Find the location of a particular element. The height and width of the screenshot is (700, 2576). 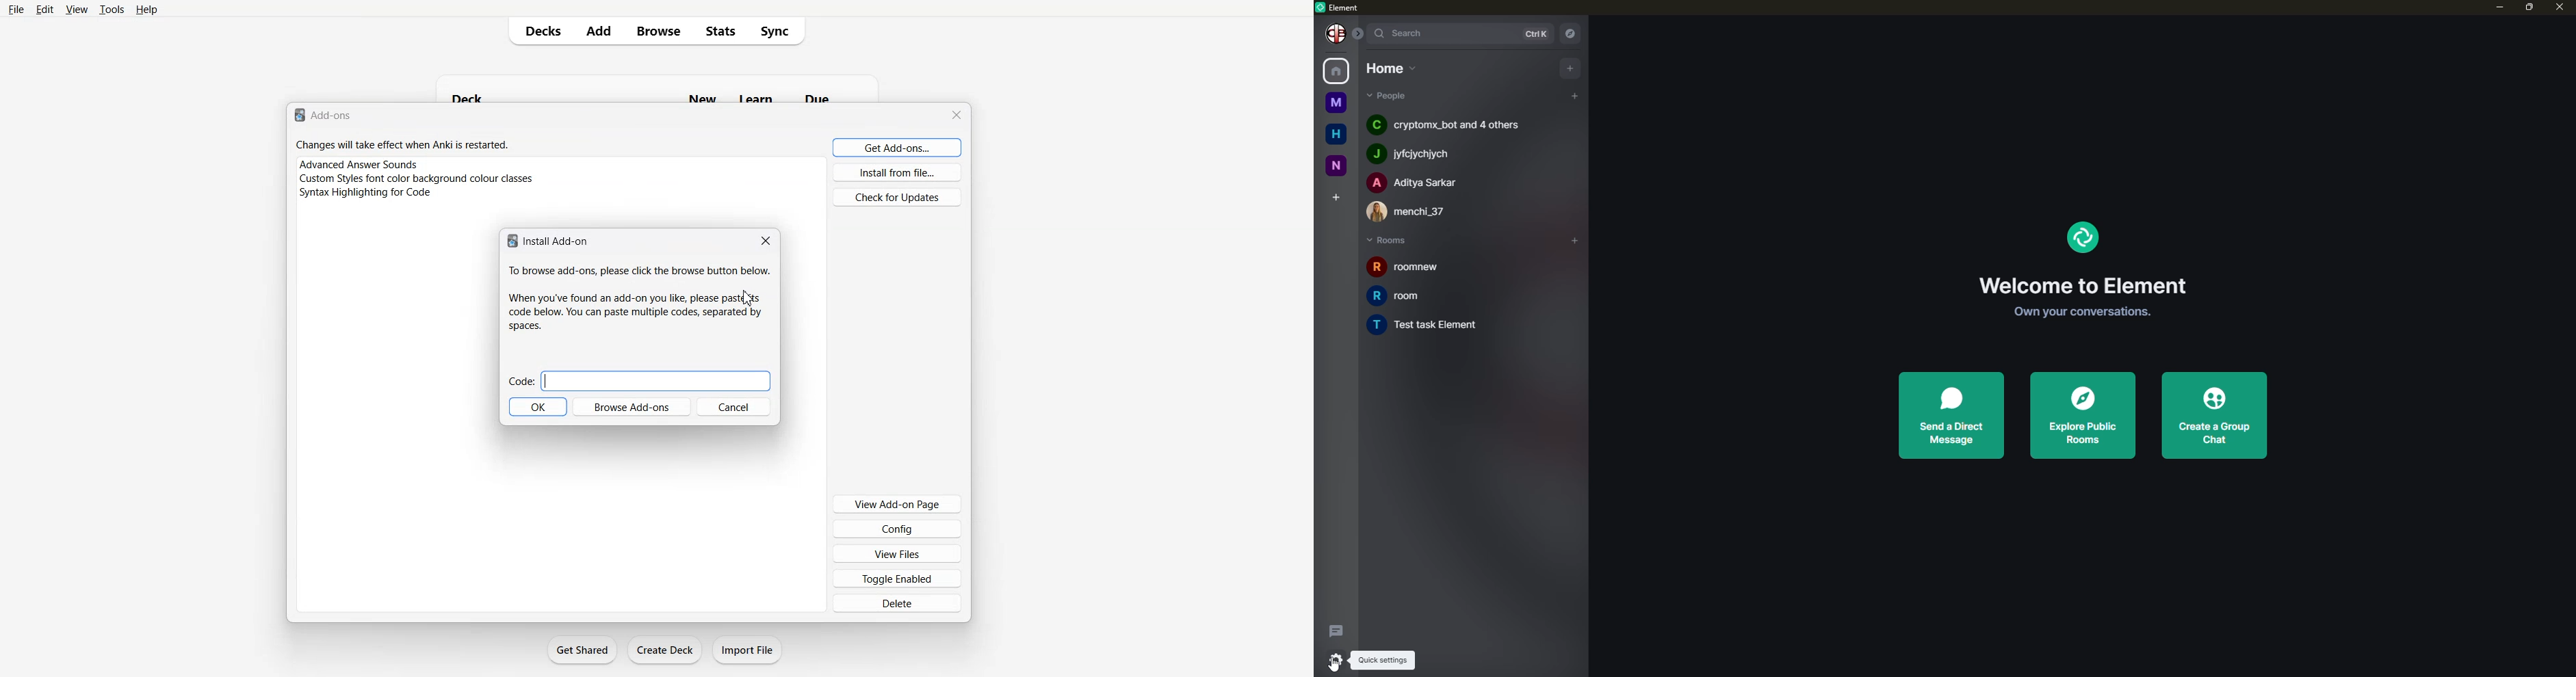

Tools is located at coordinates (112, 9).